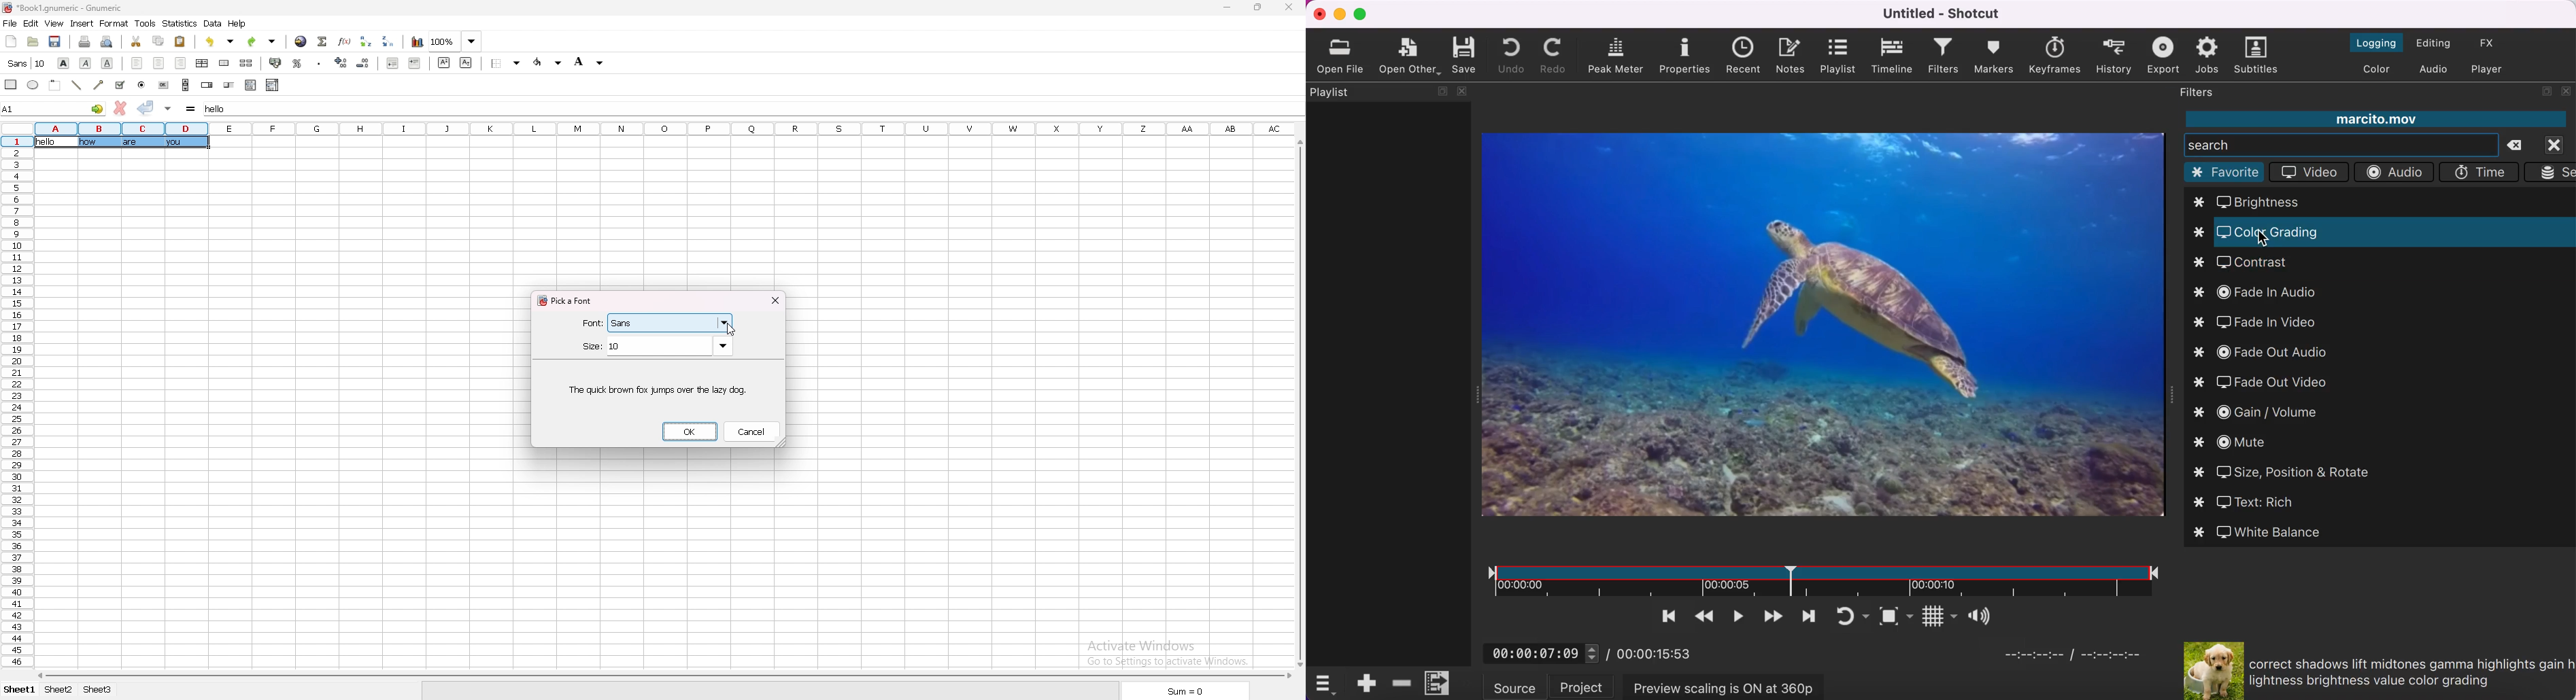  What do you see at coordinates (31, 22) in the screenshot?
I see `edit` at bounding box center [31, 22].